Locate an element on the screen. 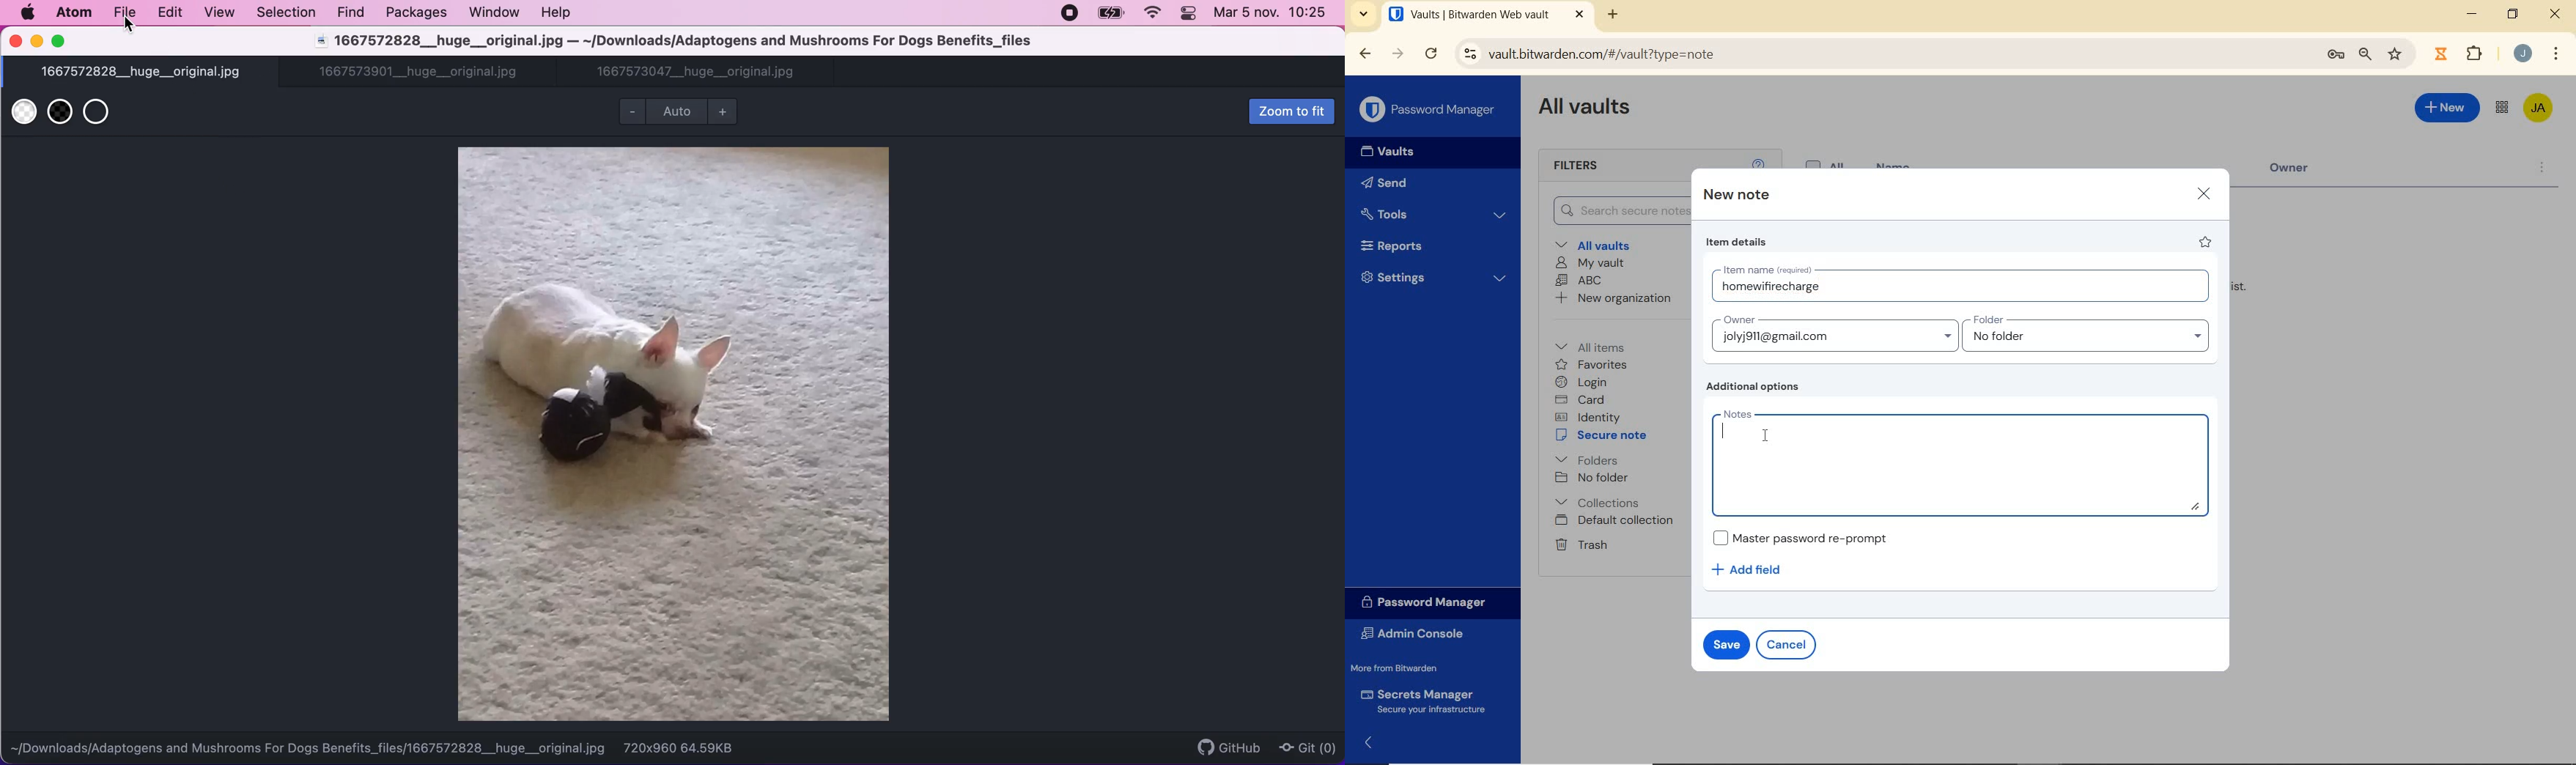  ~/Downloads/Adaptogens and Mushrooms For Dogs Benefits_files/1667572828__huge__original.jpg is located at coordinates (308, 749).